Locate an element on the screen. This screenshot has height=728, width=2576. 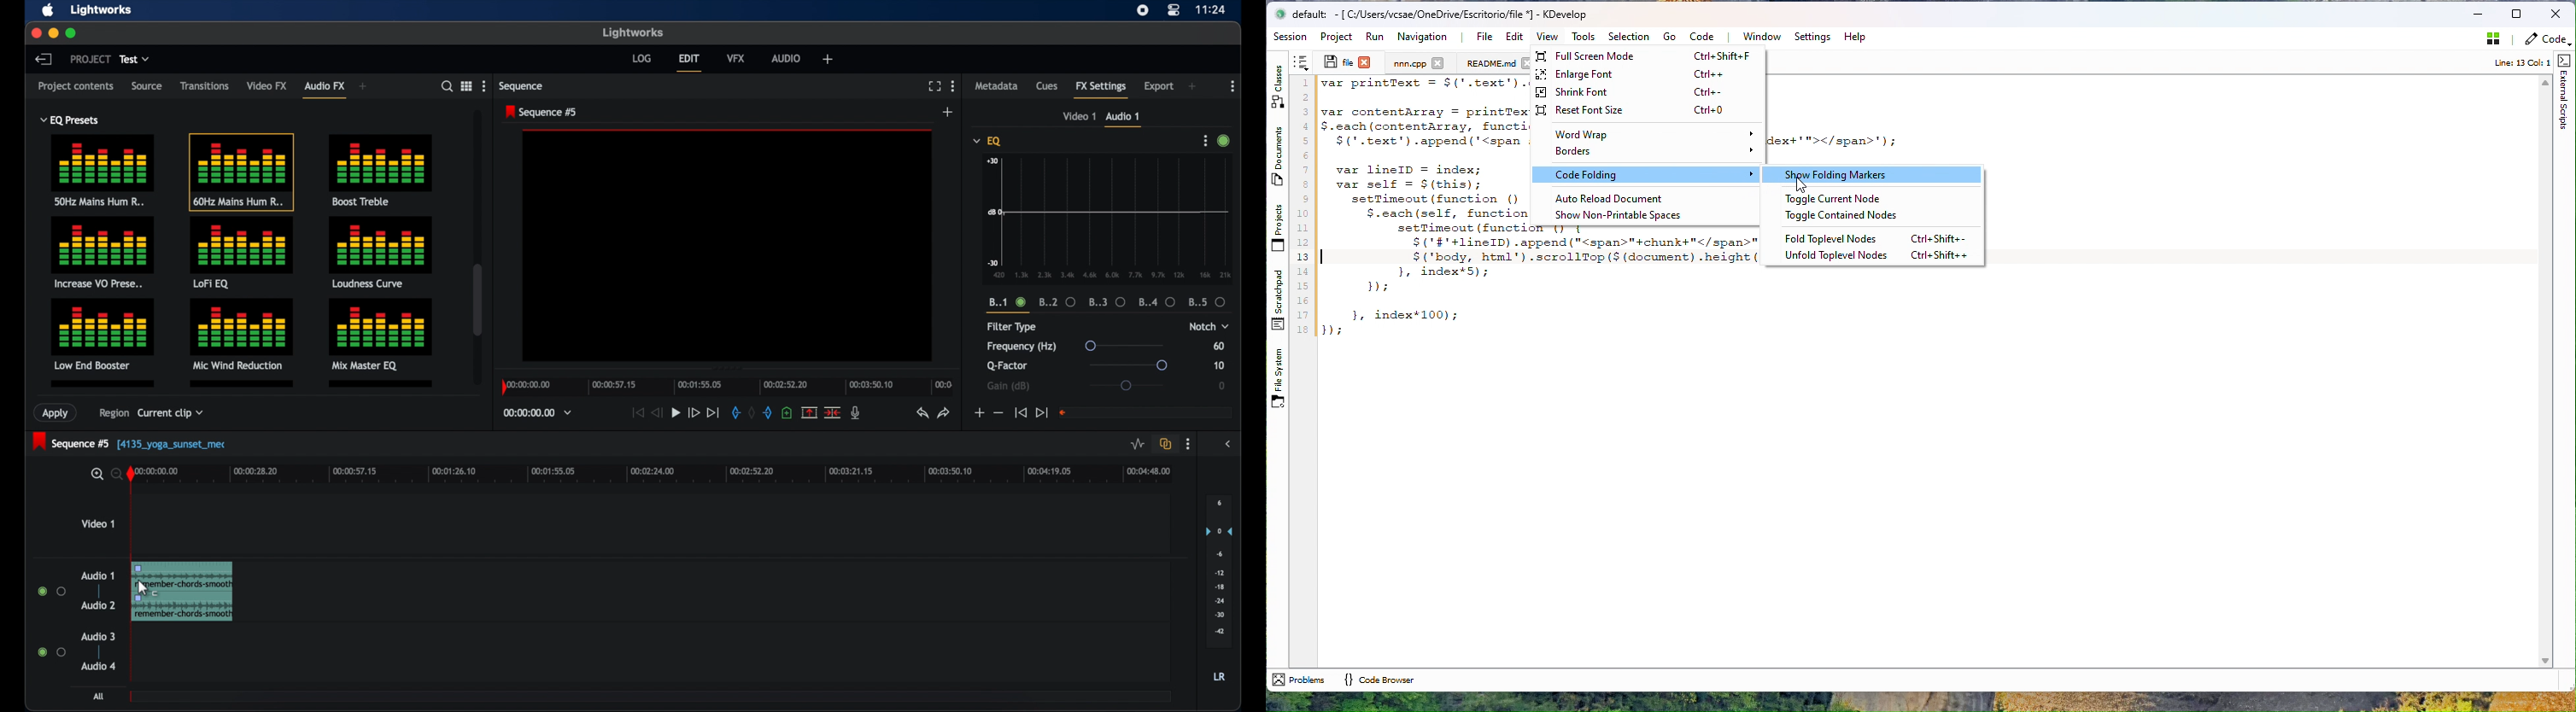
time is located at coordinates (1212, 10).